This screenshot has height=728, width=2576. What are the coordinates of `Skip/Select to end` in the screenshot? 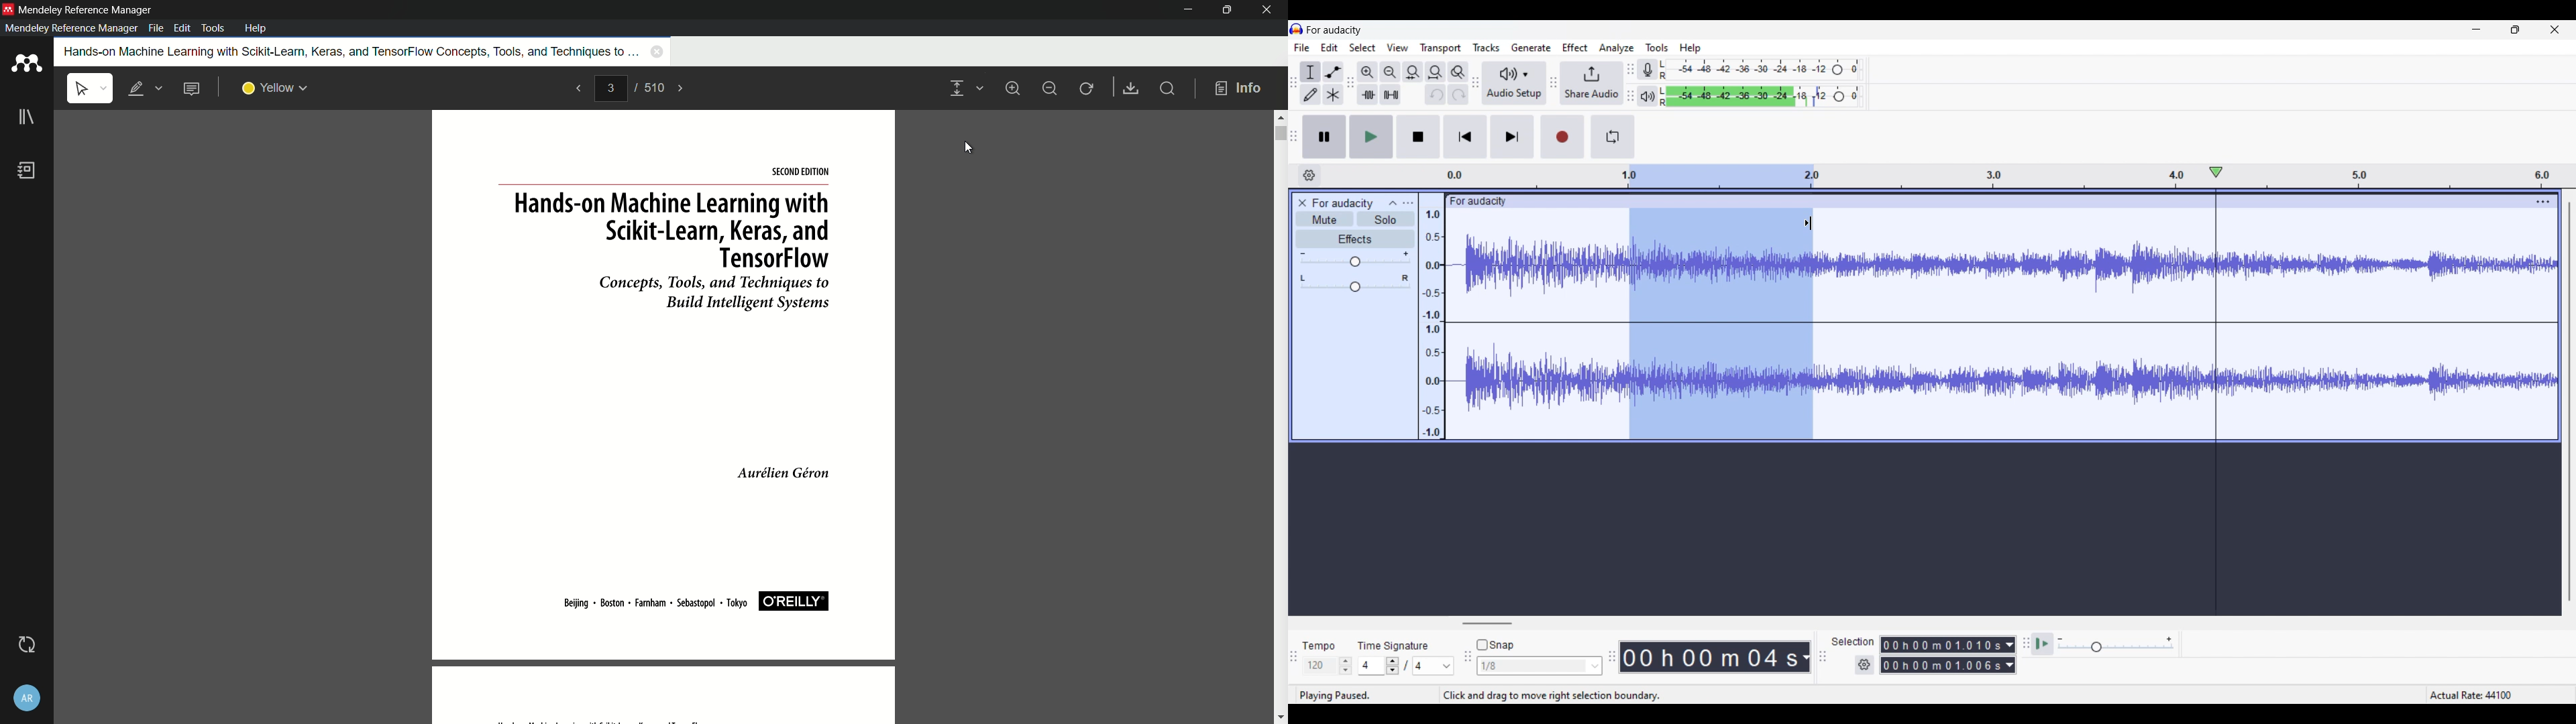 It's located at (1512, 137).